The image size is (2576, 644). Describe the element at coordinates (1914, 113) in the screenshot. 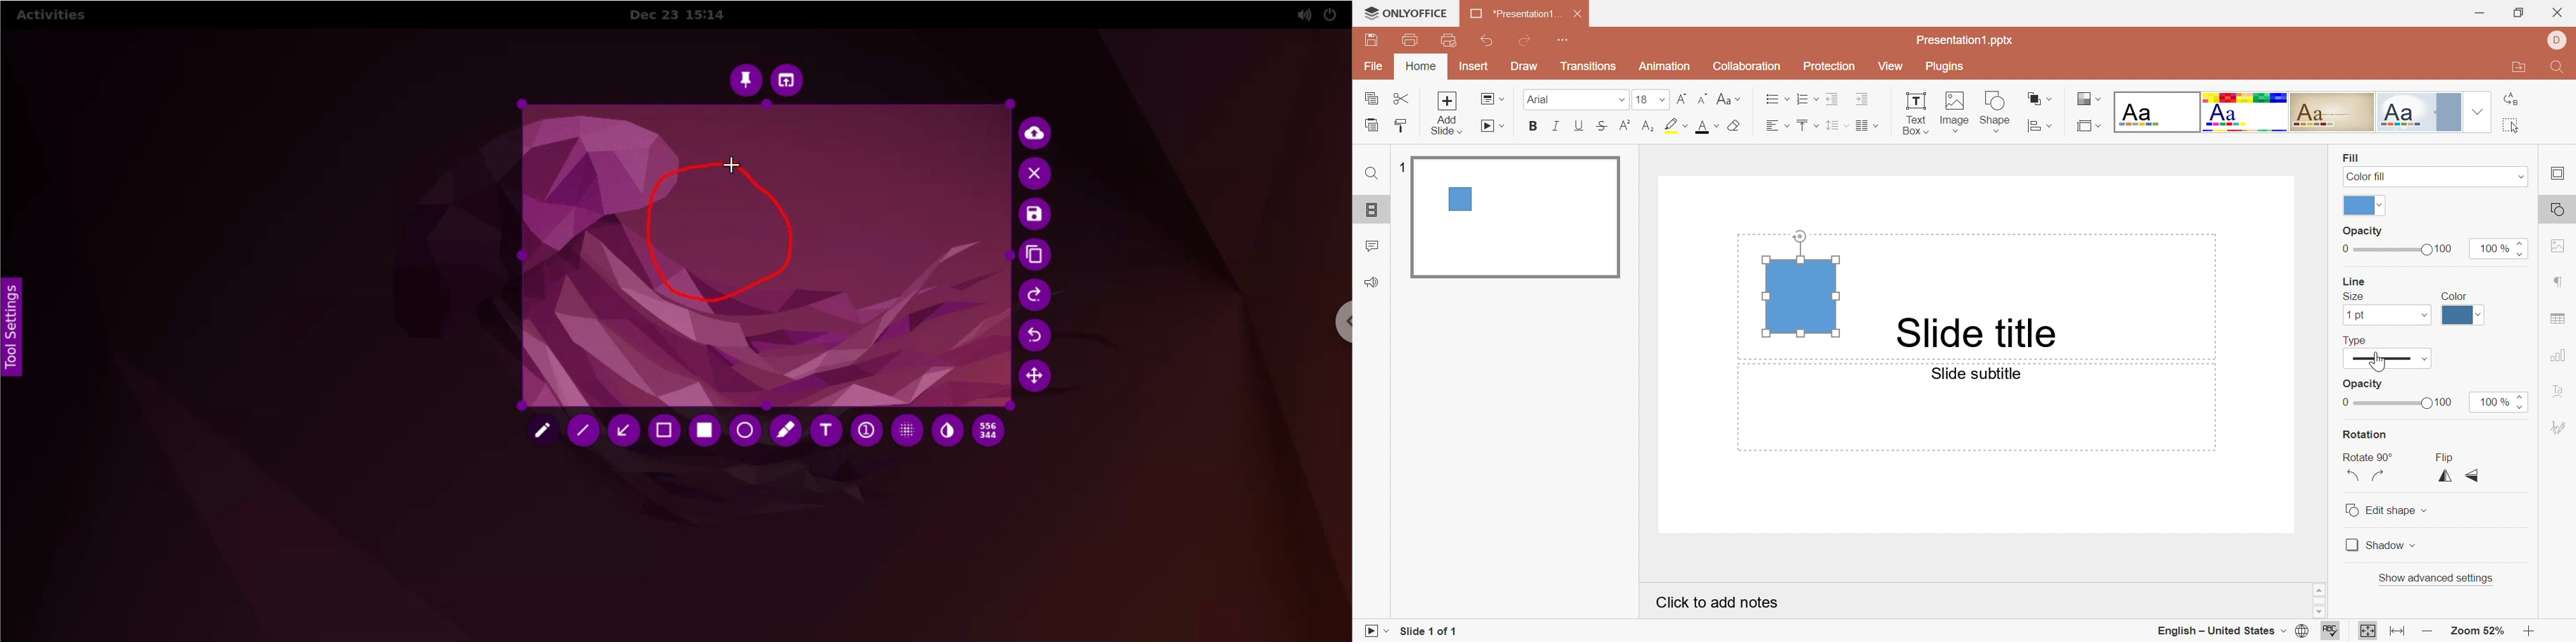

I see `Text Box` at that location.